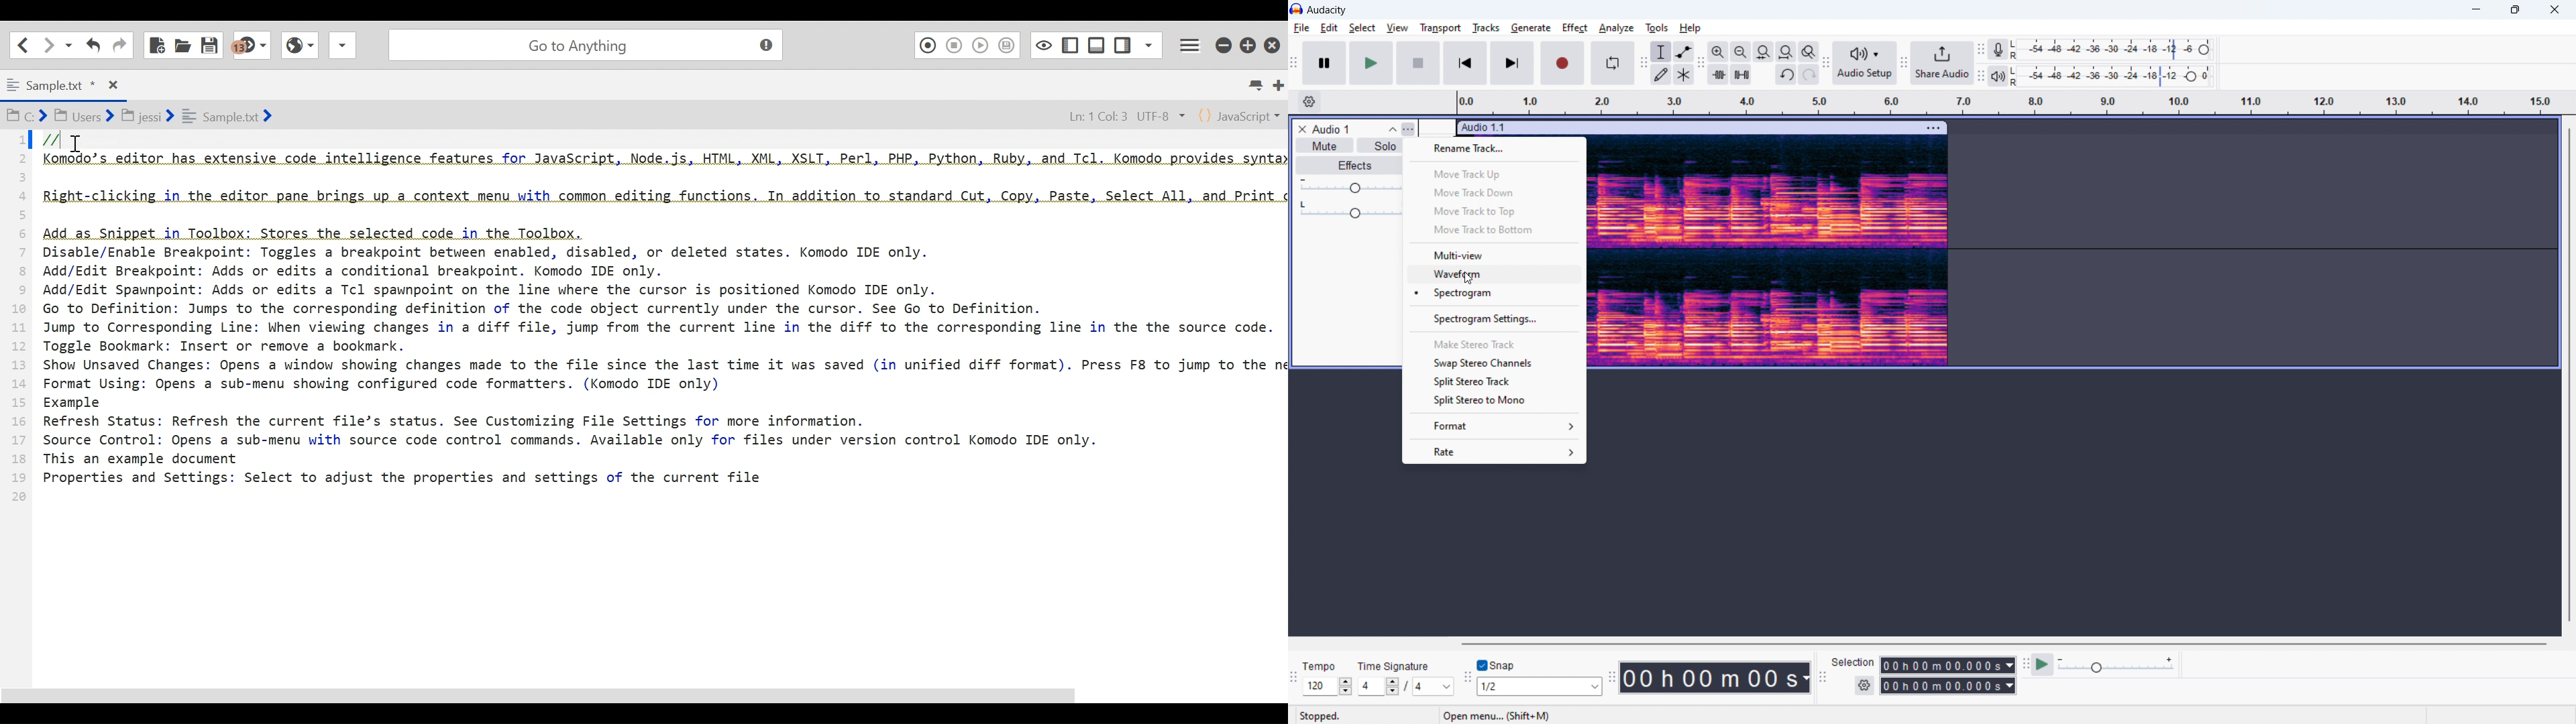 This screenshot has height=728, width=2576. Describe the element at coordinates (2475, 10) in the screenshot. I see `minimize` at that location.